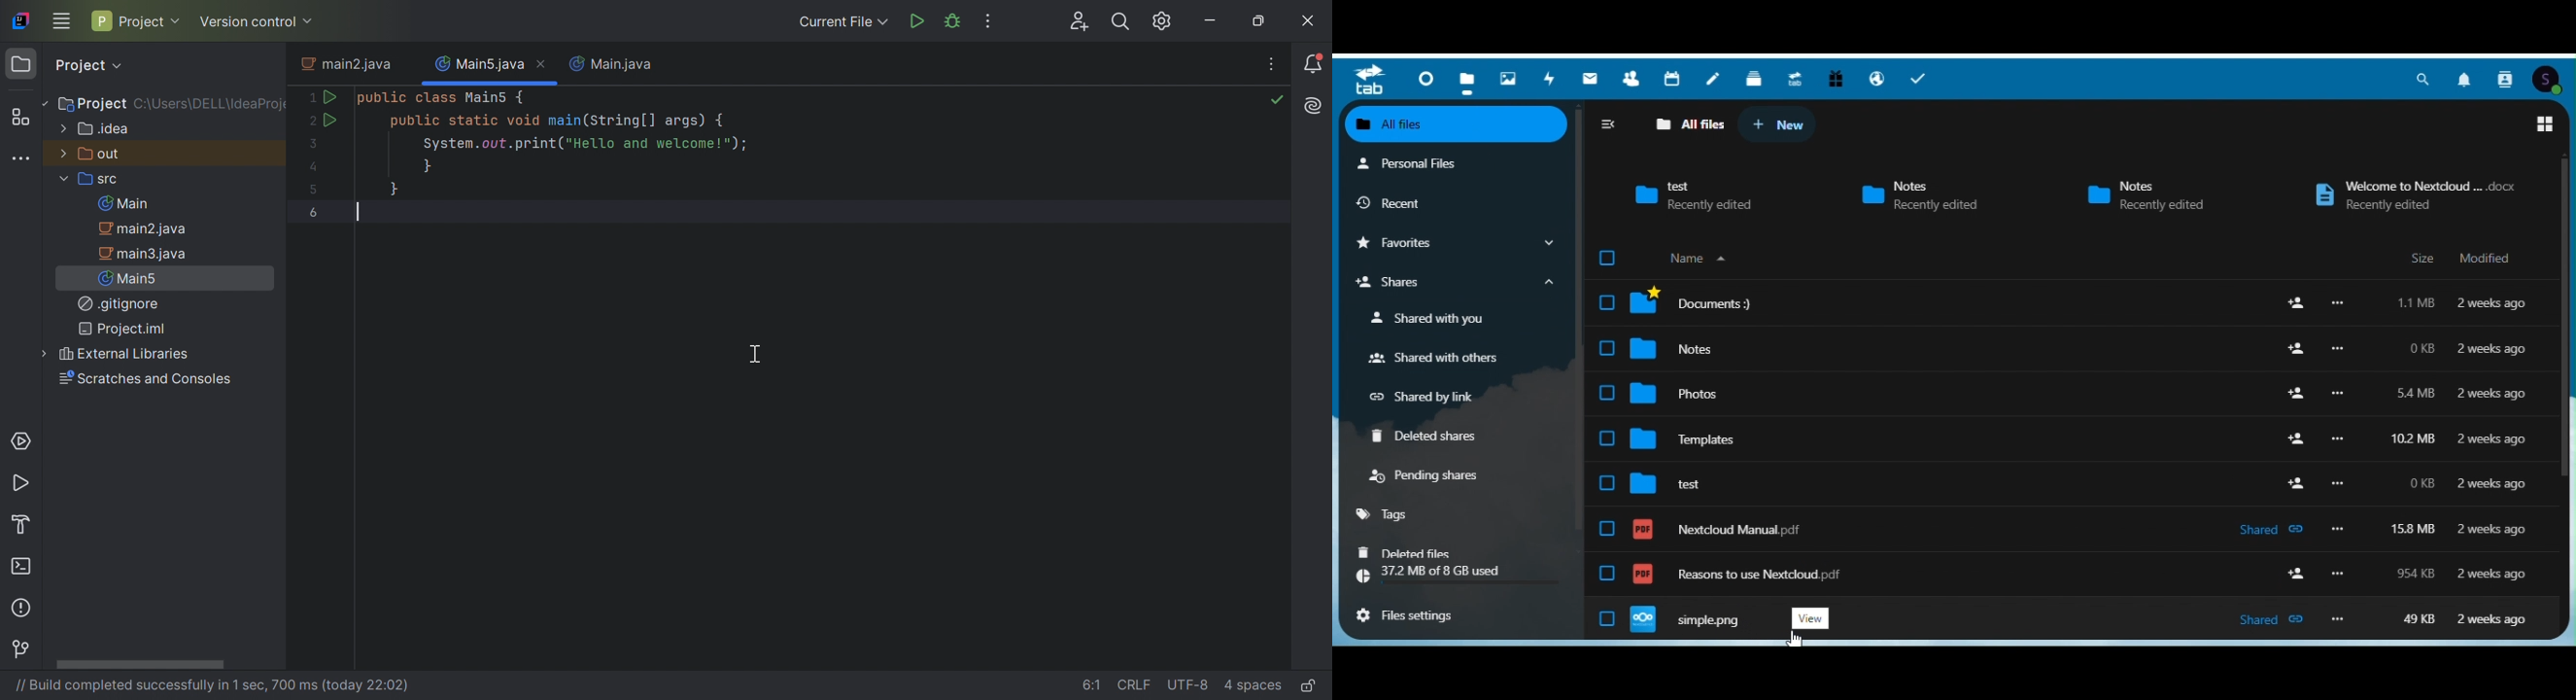  I want to click on File settings, so click(1415, 616).